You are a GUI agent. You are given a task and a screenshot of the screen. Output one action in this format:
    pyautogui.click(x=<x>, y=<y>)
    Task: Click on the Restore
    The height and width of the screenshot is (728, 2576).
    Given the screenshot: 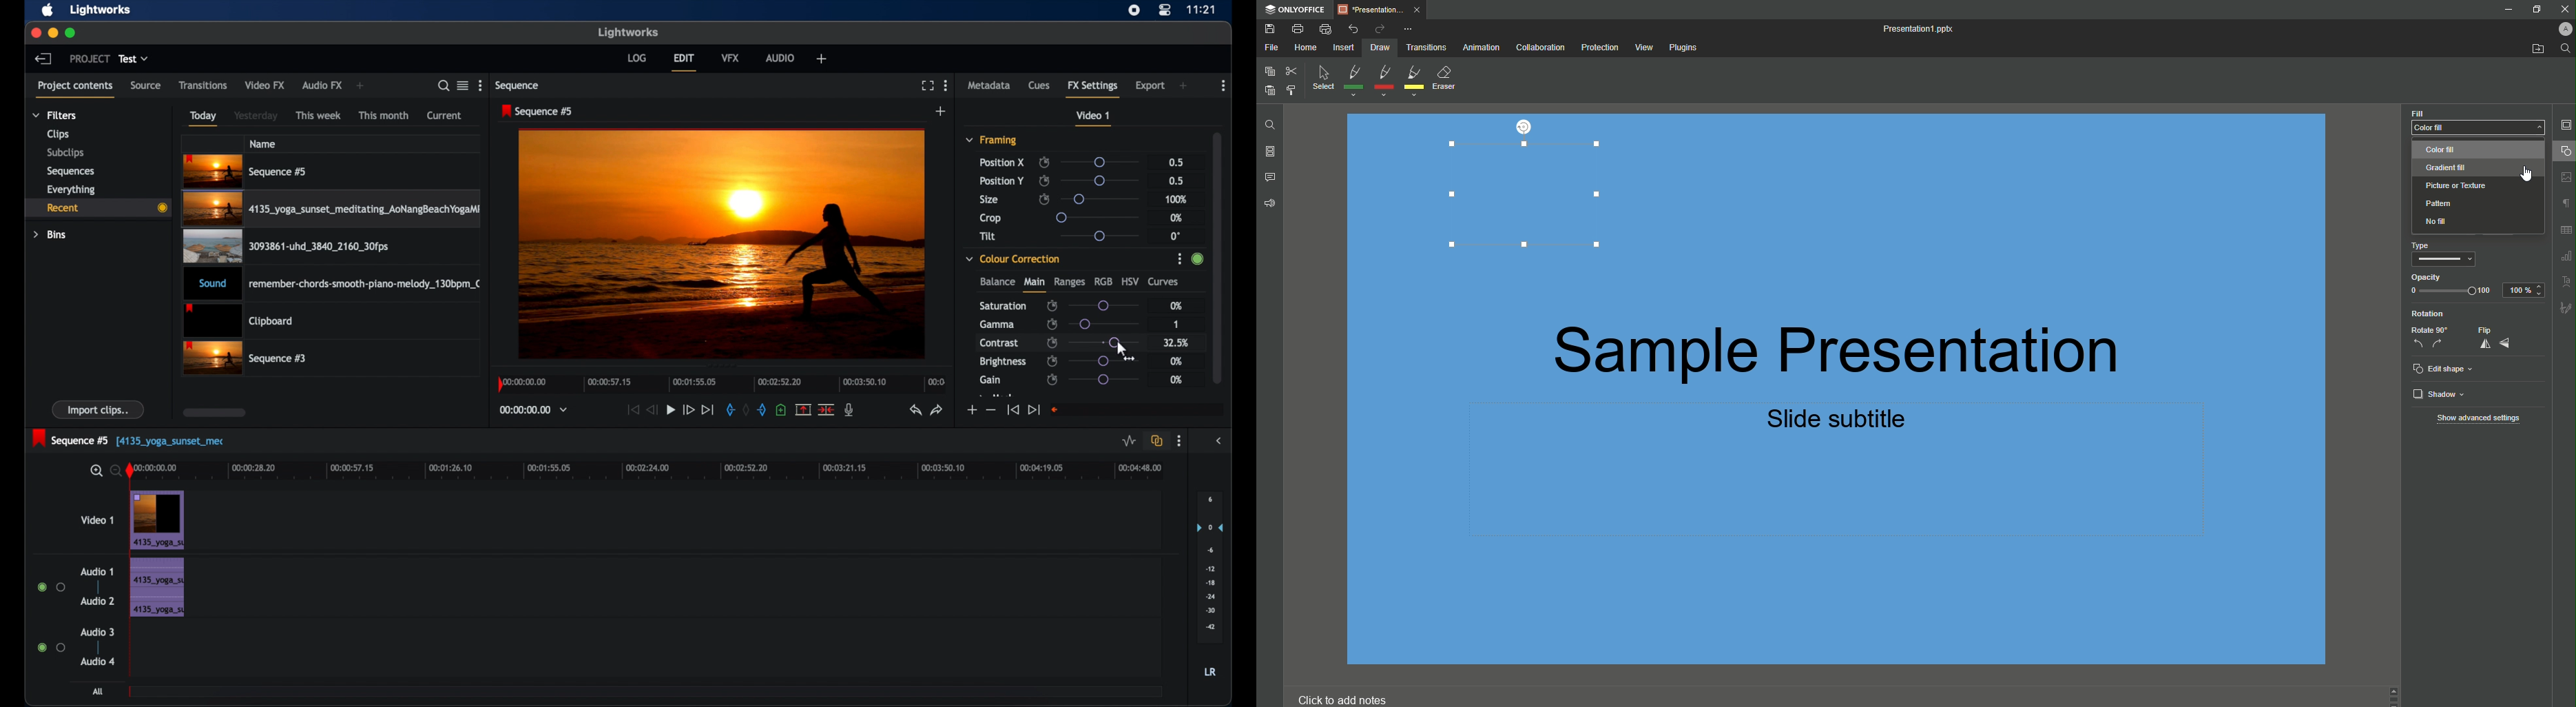 What is the action you would take?
    pyautogui.click(x=2535, y=10)
    